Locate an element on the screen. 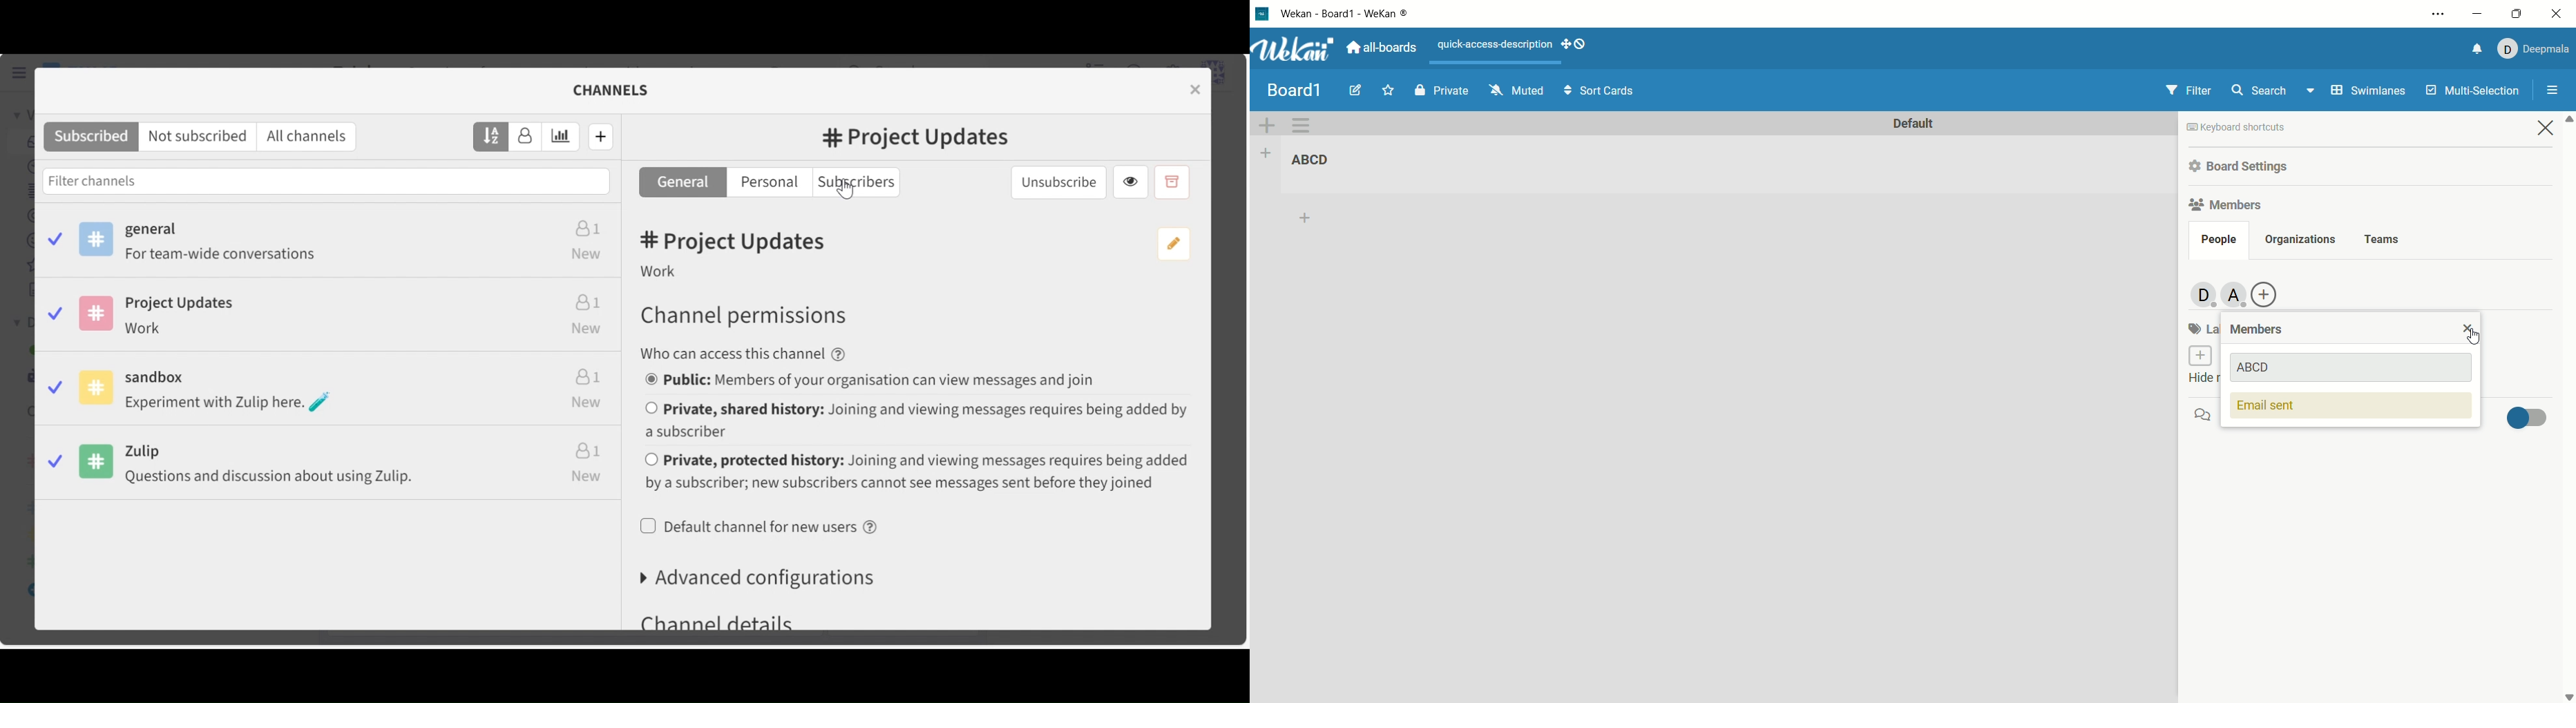 The image size is (2576, 728). minimize is located at coordinates (2476, 12).